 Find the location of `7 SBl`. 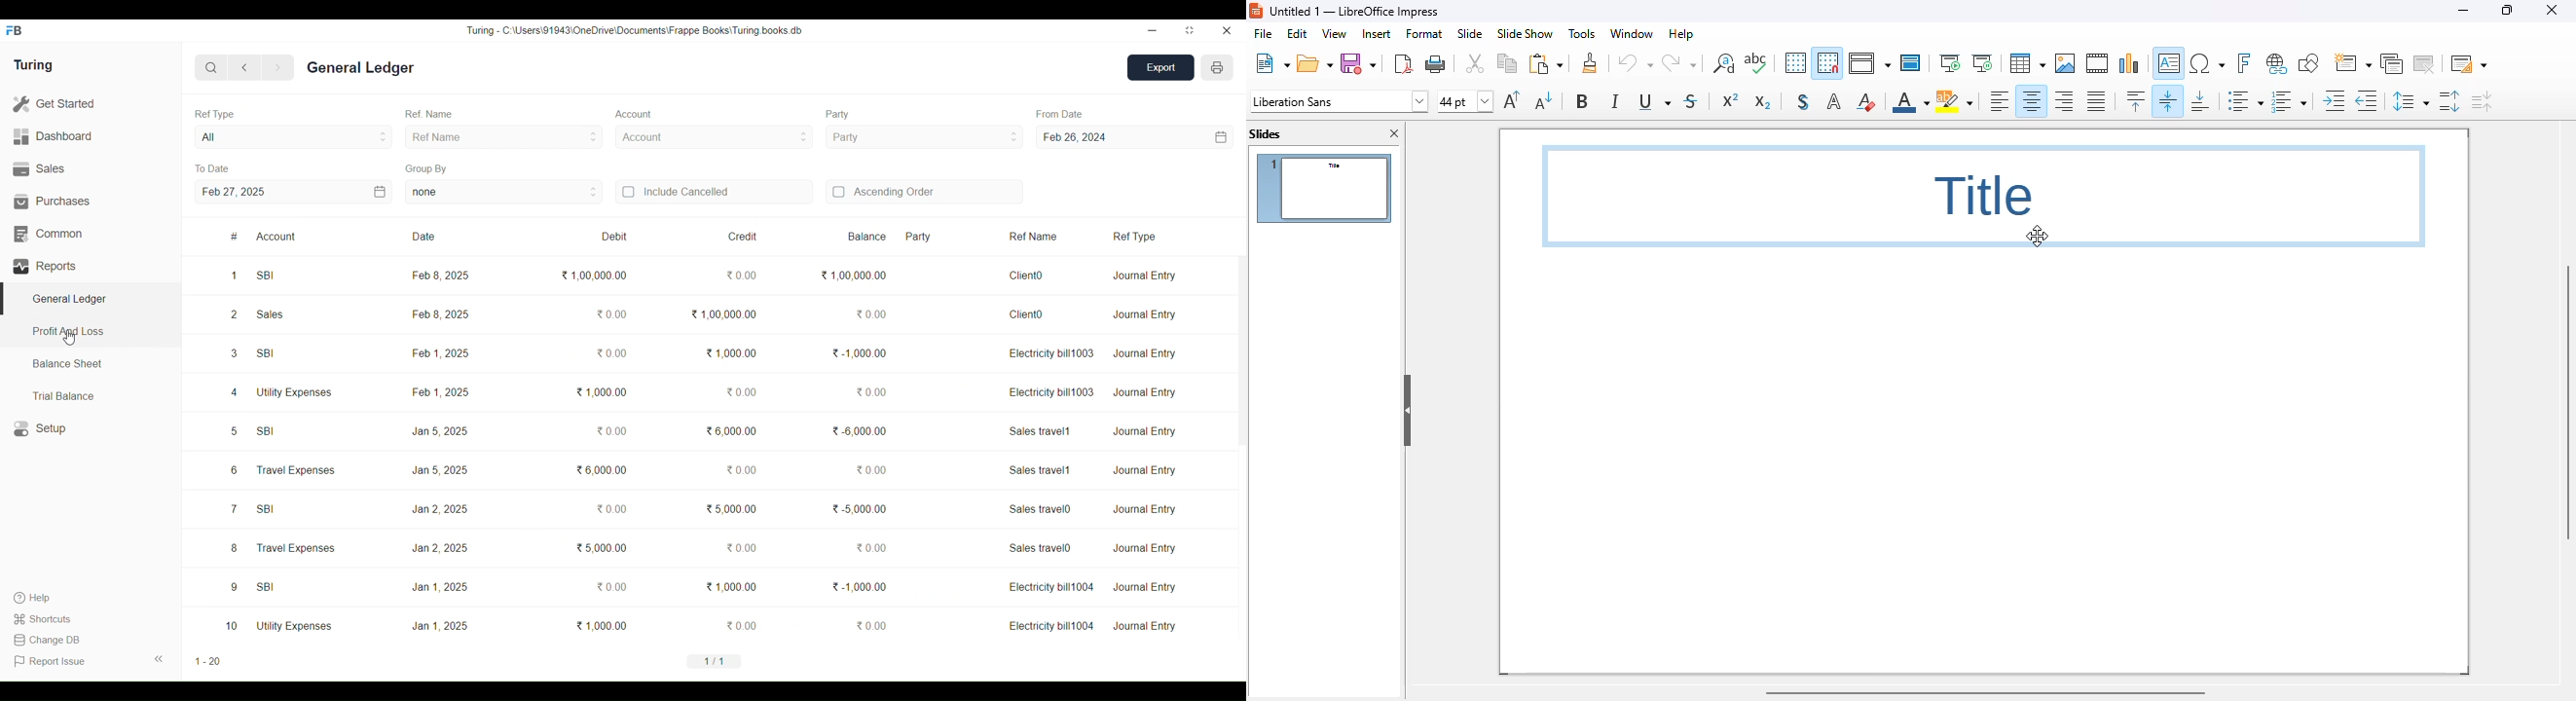

7 SBl is located at coordinates (251, 508).